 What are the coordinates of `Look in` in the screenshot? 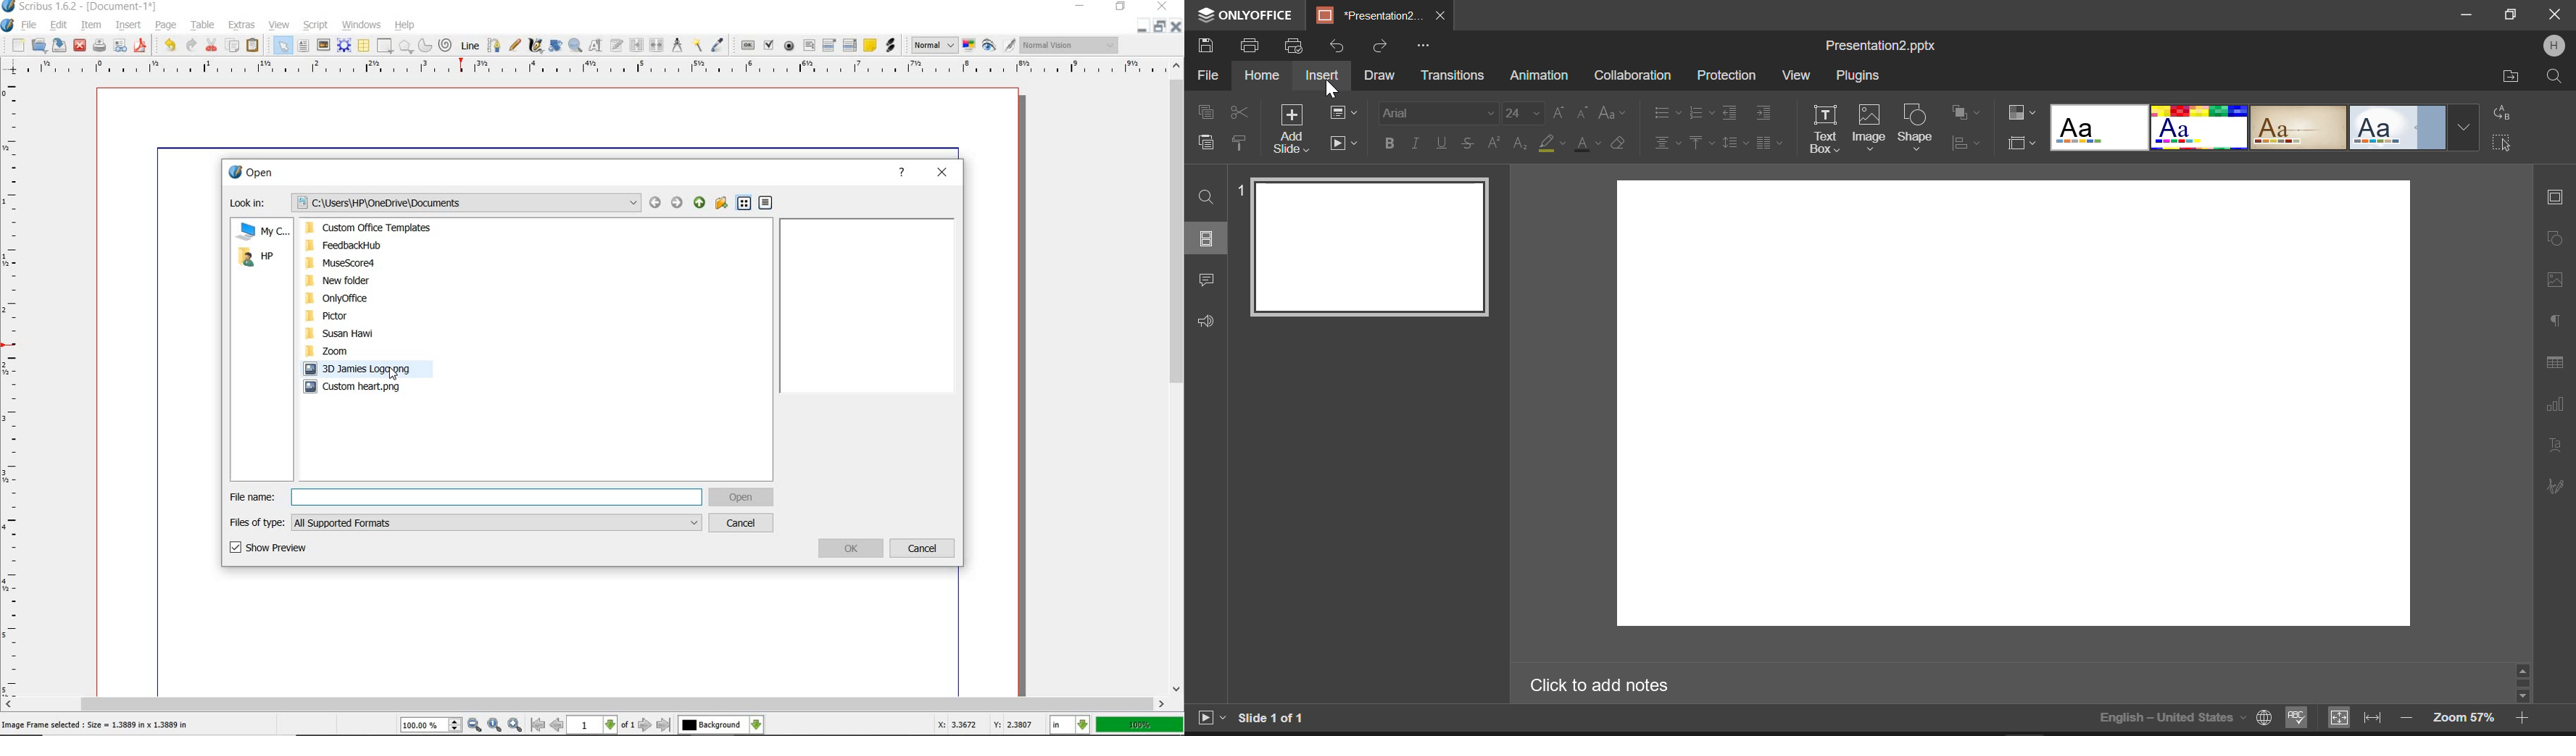 It's located at (434, 202).